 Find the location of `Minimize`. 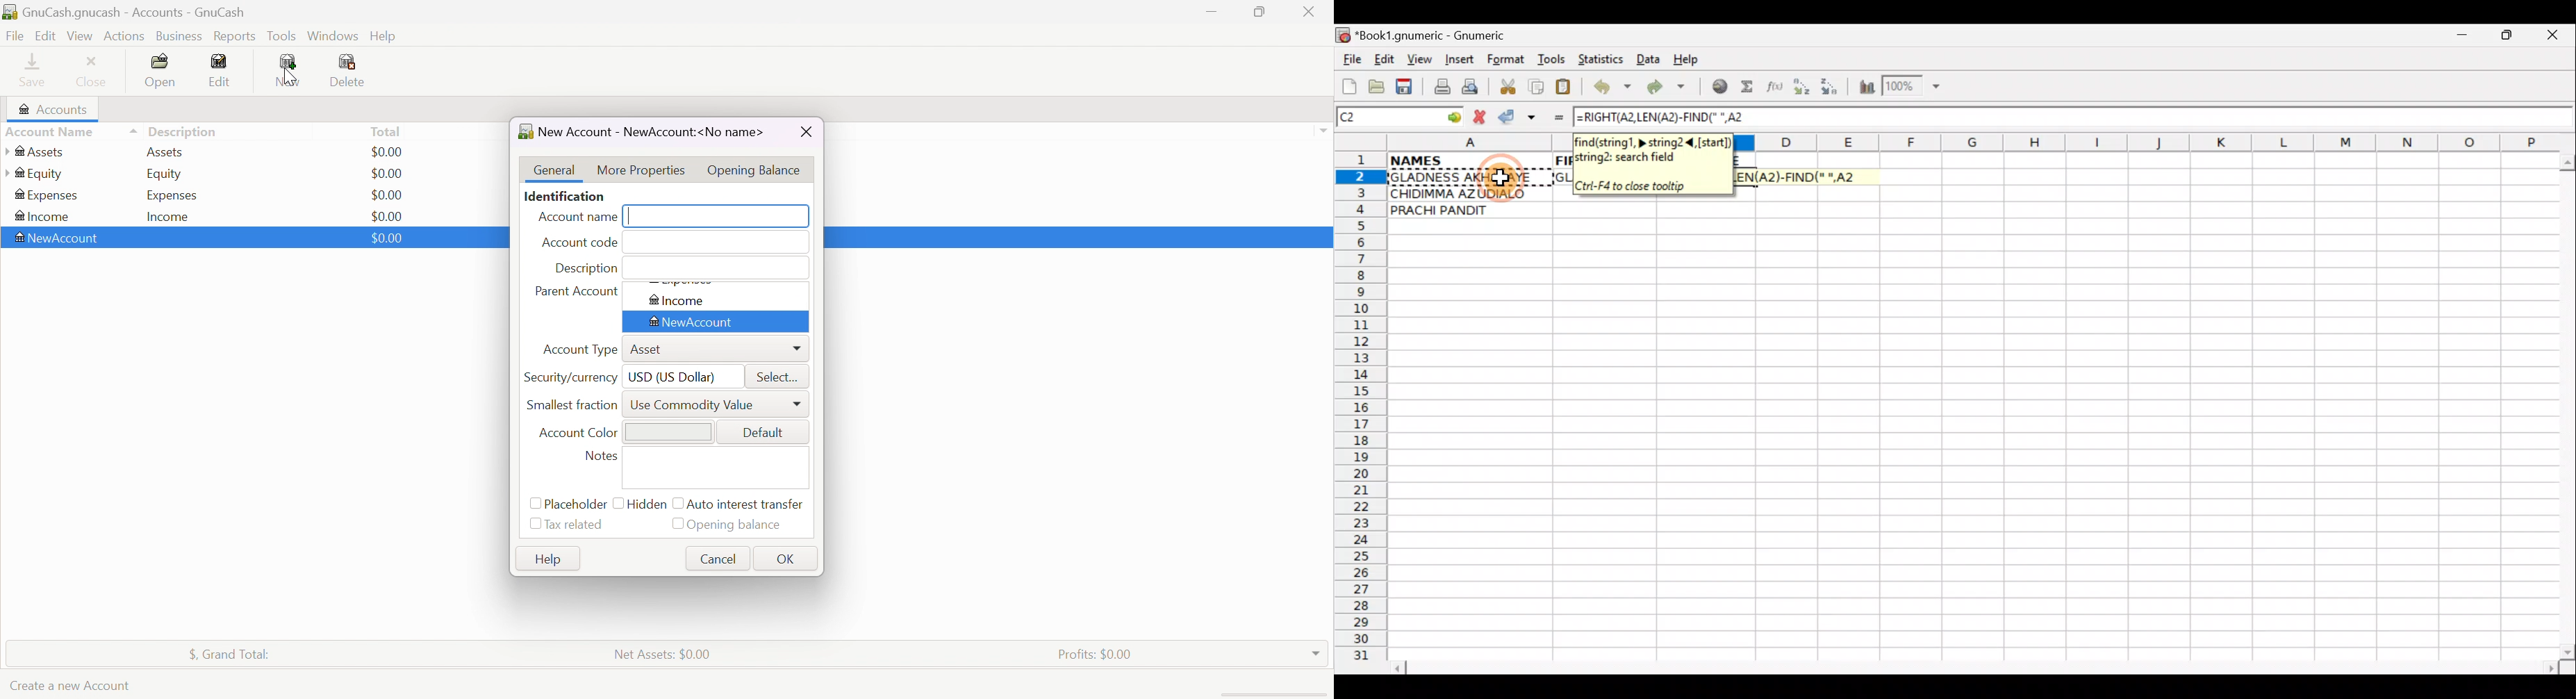

Minimize is located at coordinates (1214, 11).